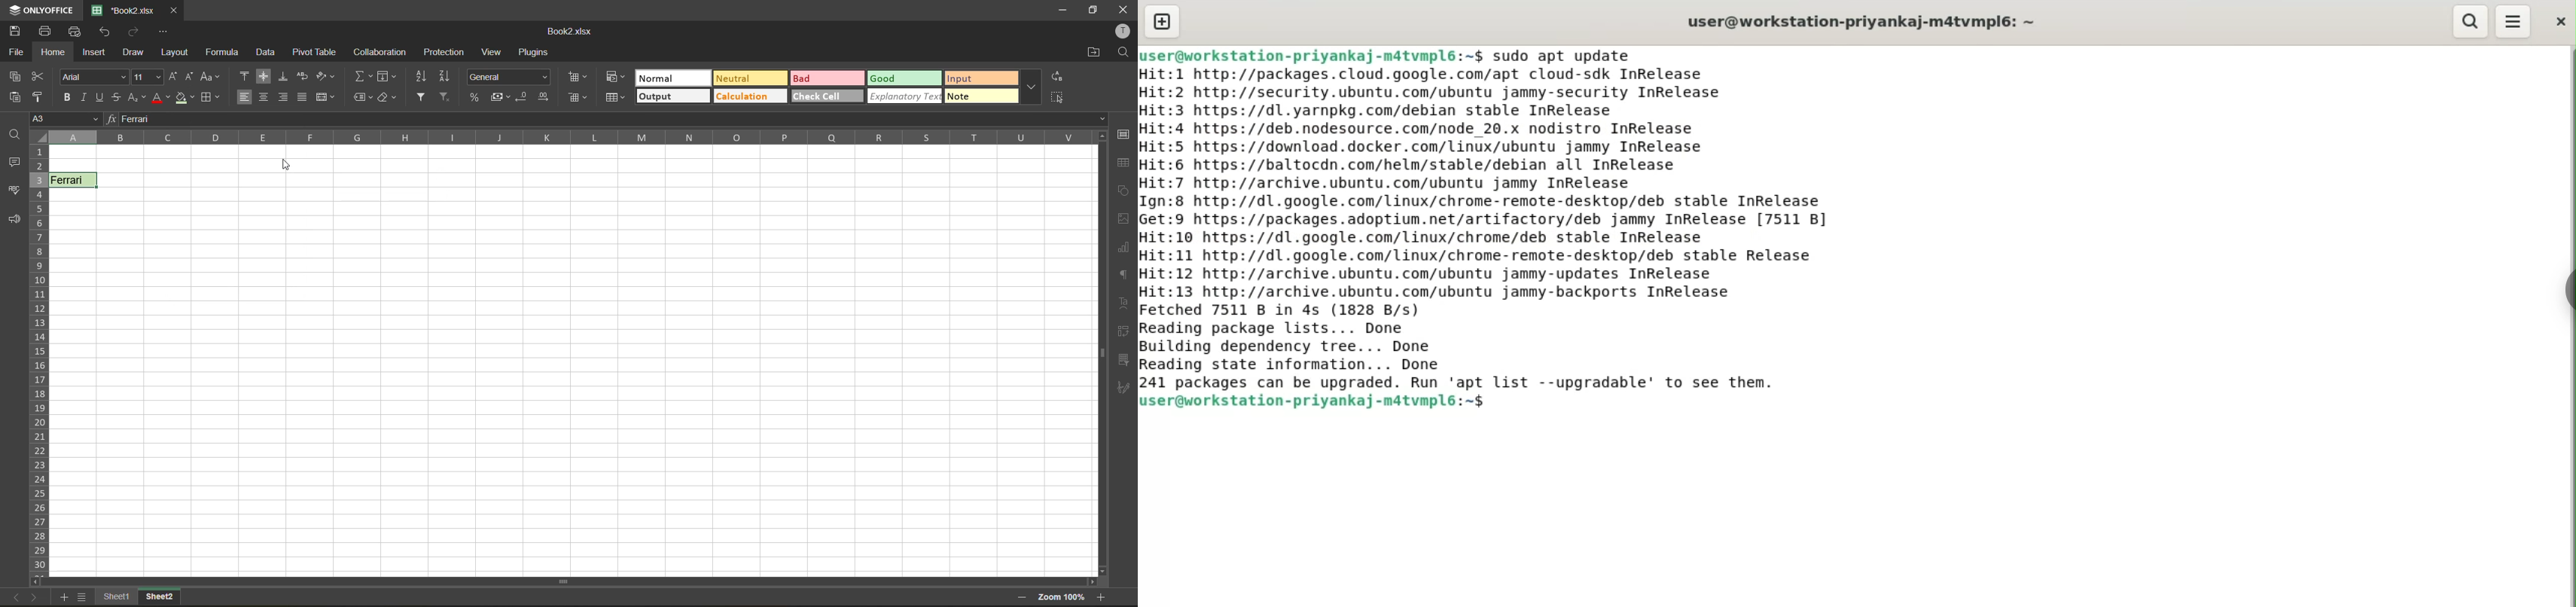  What do you see at coordinates (75, 32) in the screenshot?
I see `quick print` at bounding box center [75, 32].